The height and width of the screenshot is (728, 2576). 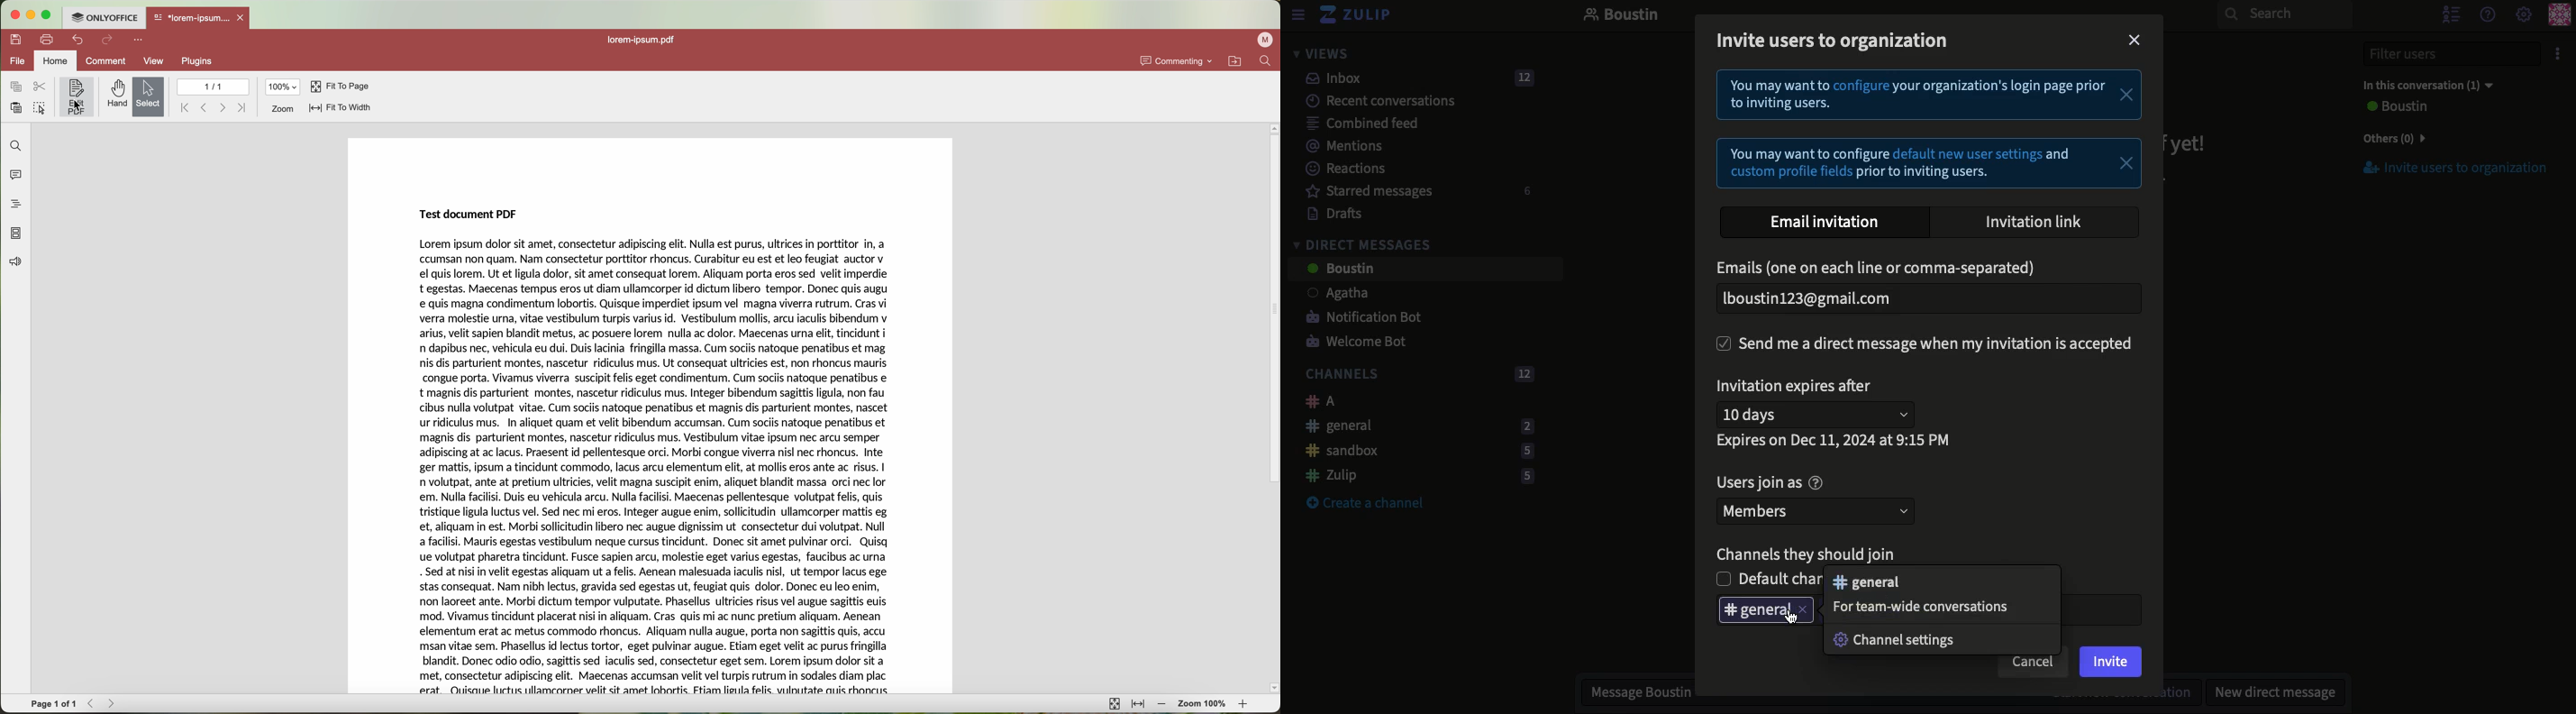 I want to click on Users join as, so click(x=1769, y=483).